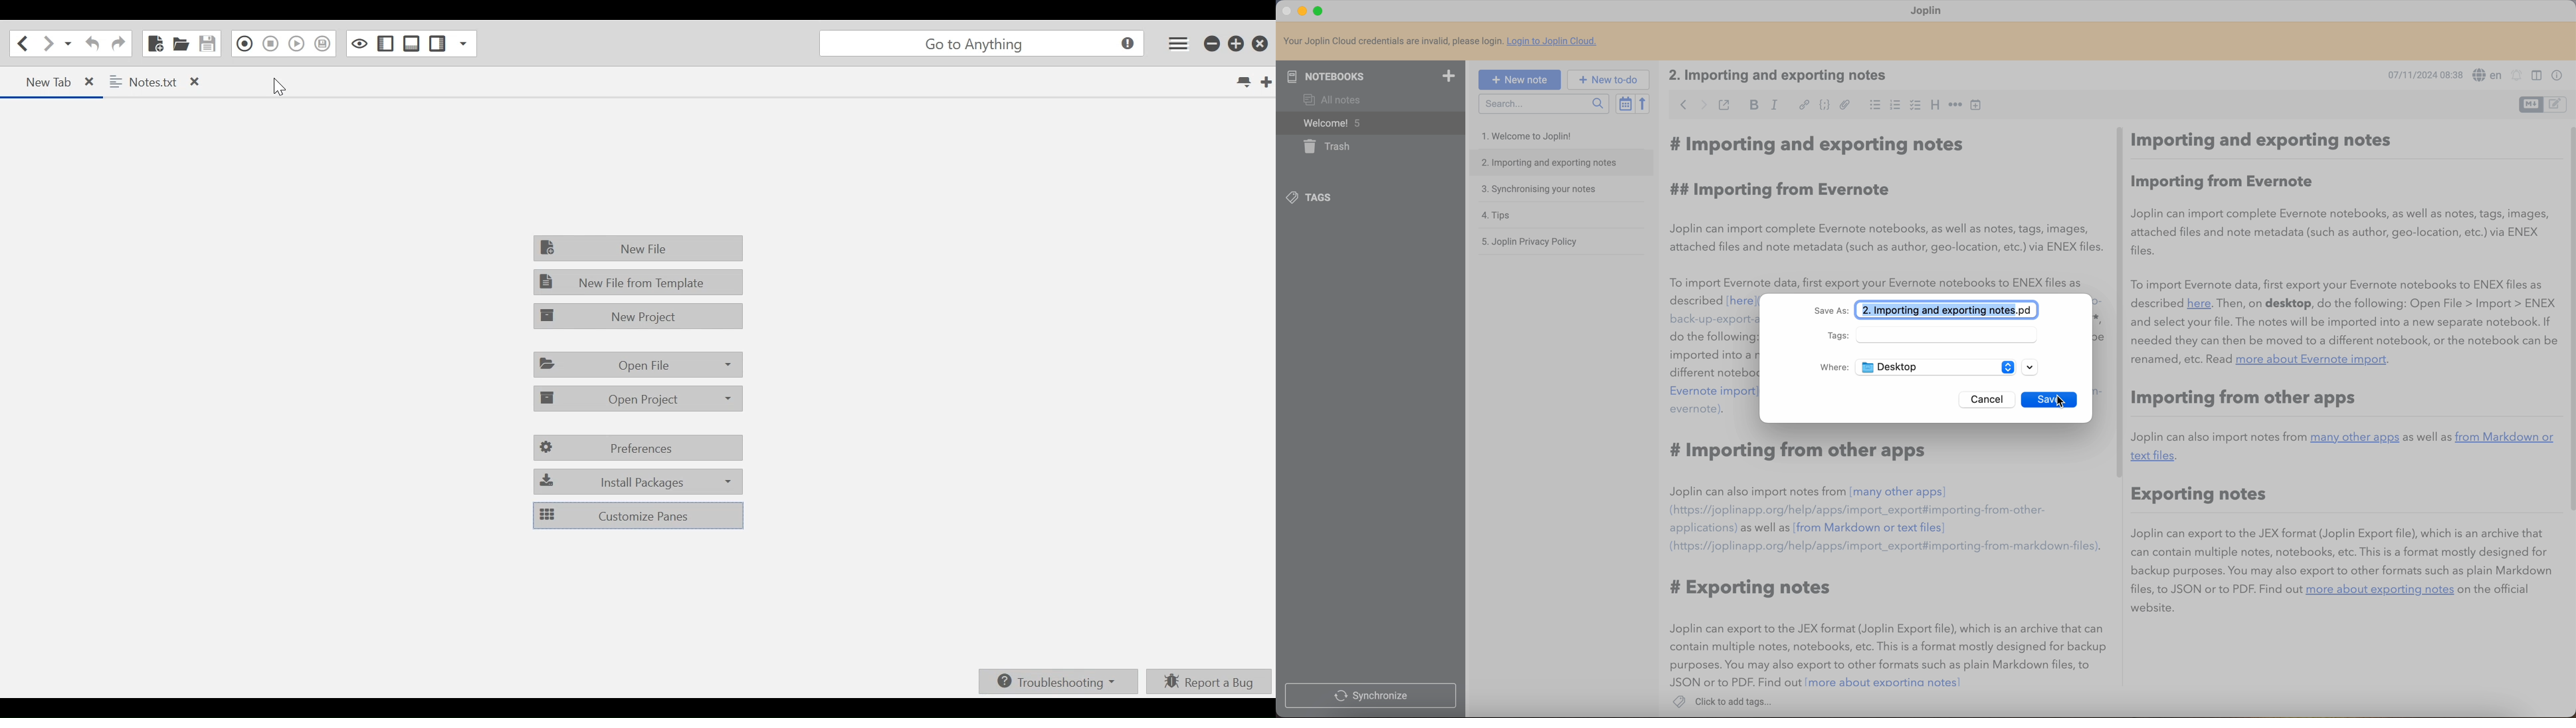 Image resolution: width=2576 pixels, height=728 pixels. I want to click on close Joplin, so click(1285, 12).